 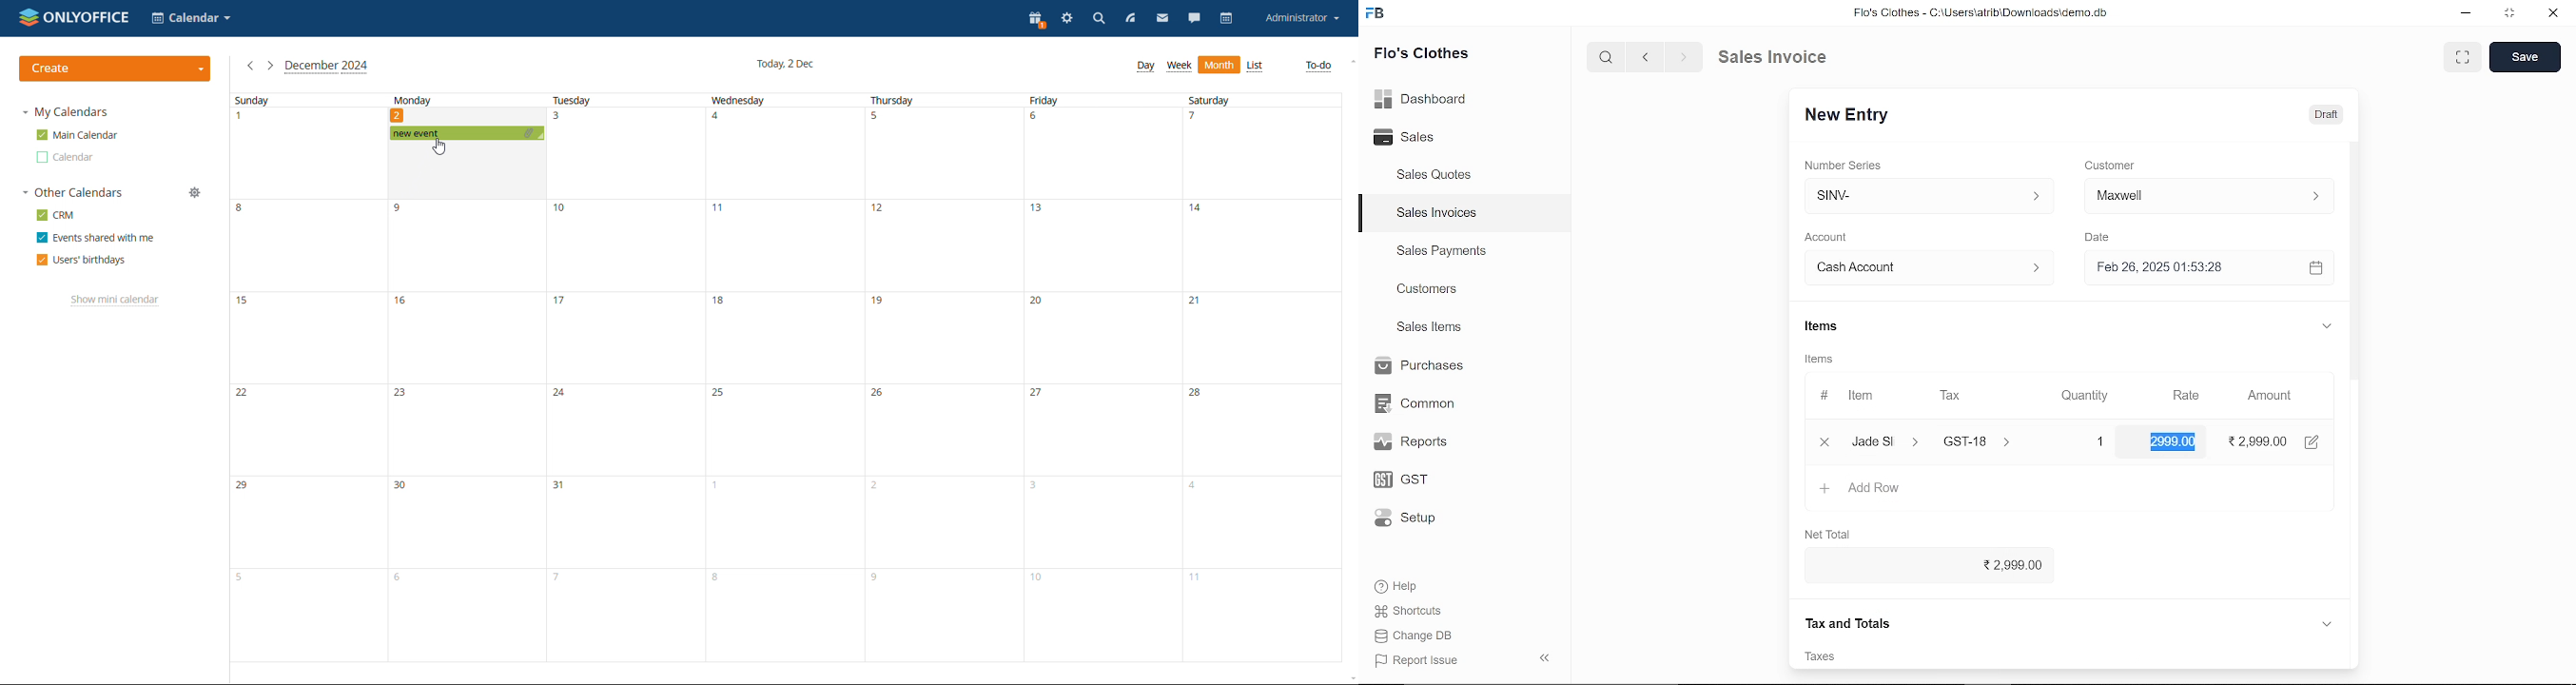 I want to click on 25, so click(x=717, y=393).